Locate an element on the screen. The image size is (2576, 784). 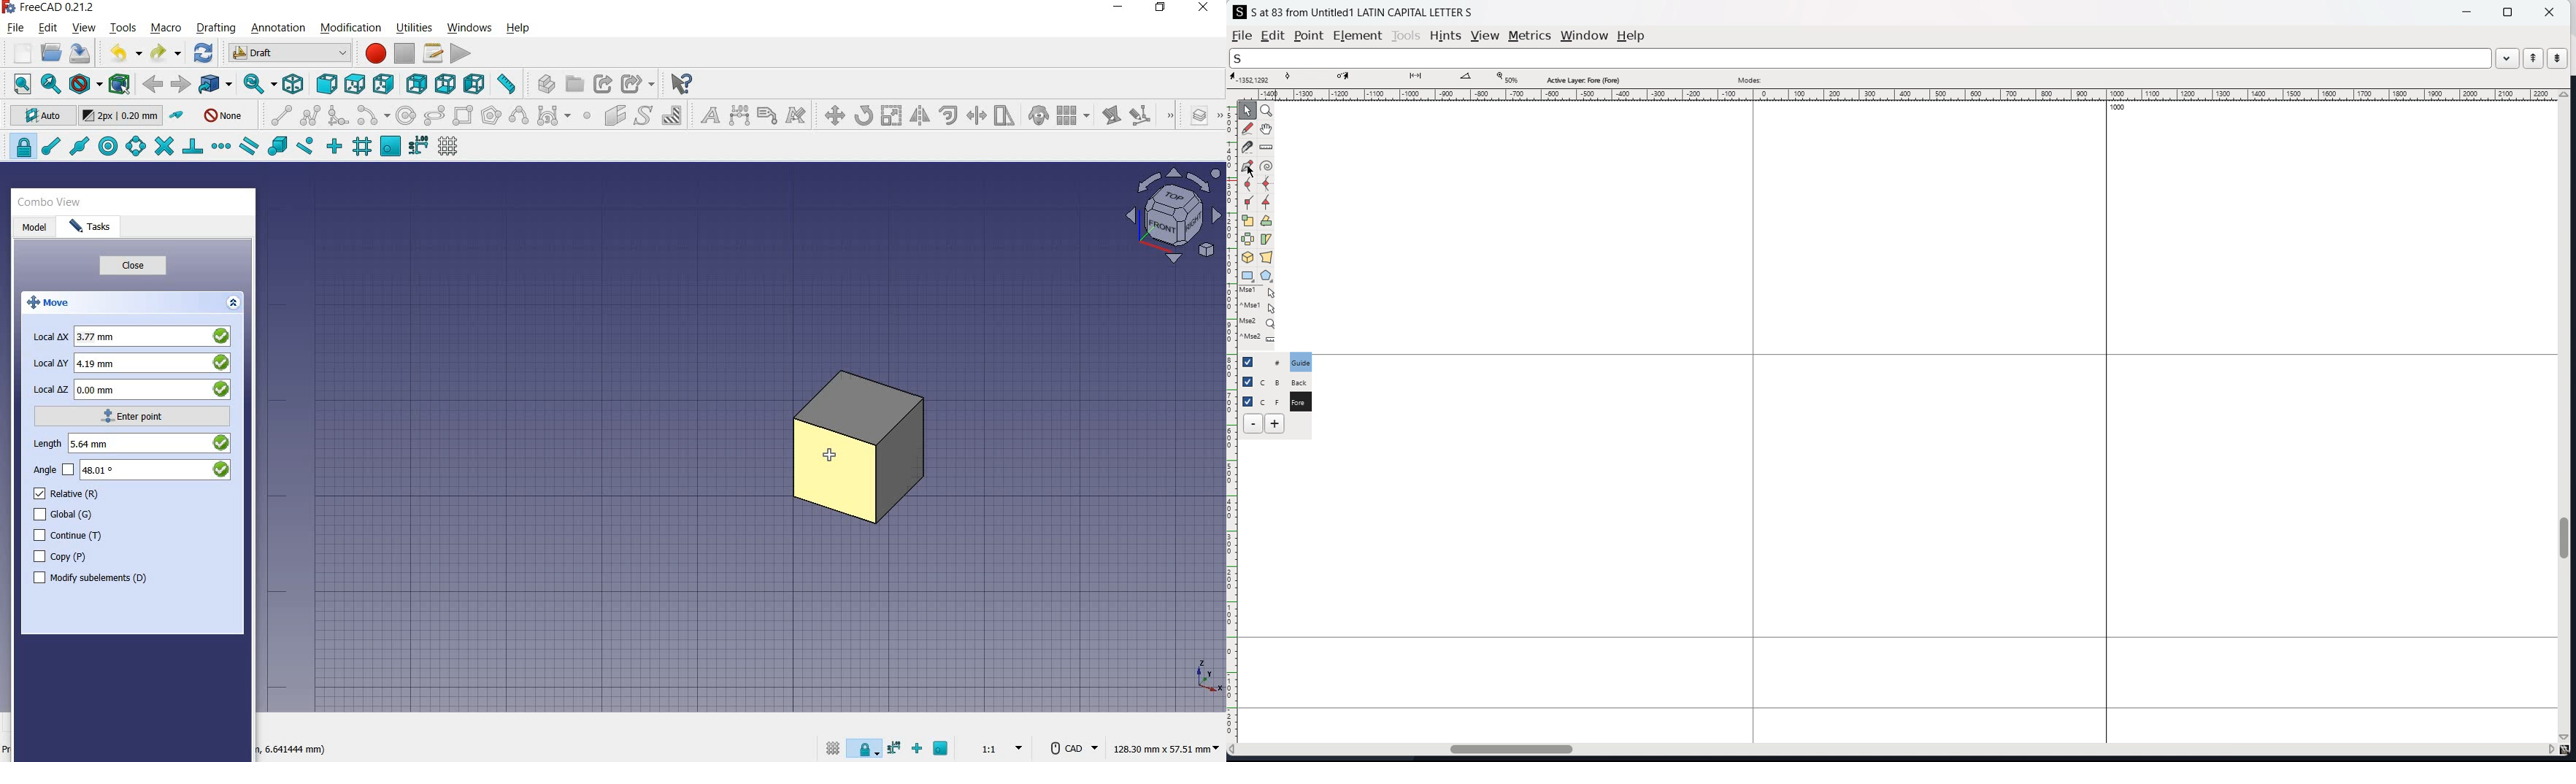
toggle grid is located at coordinates (447, 148).